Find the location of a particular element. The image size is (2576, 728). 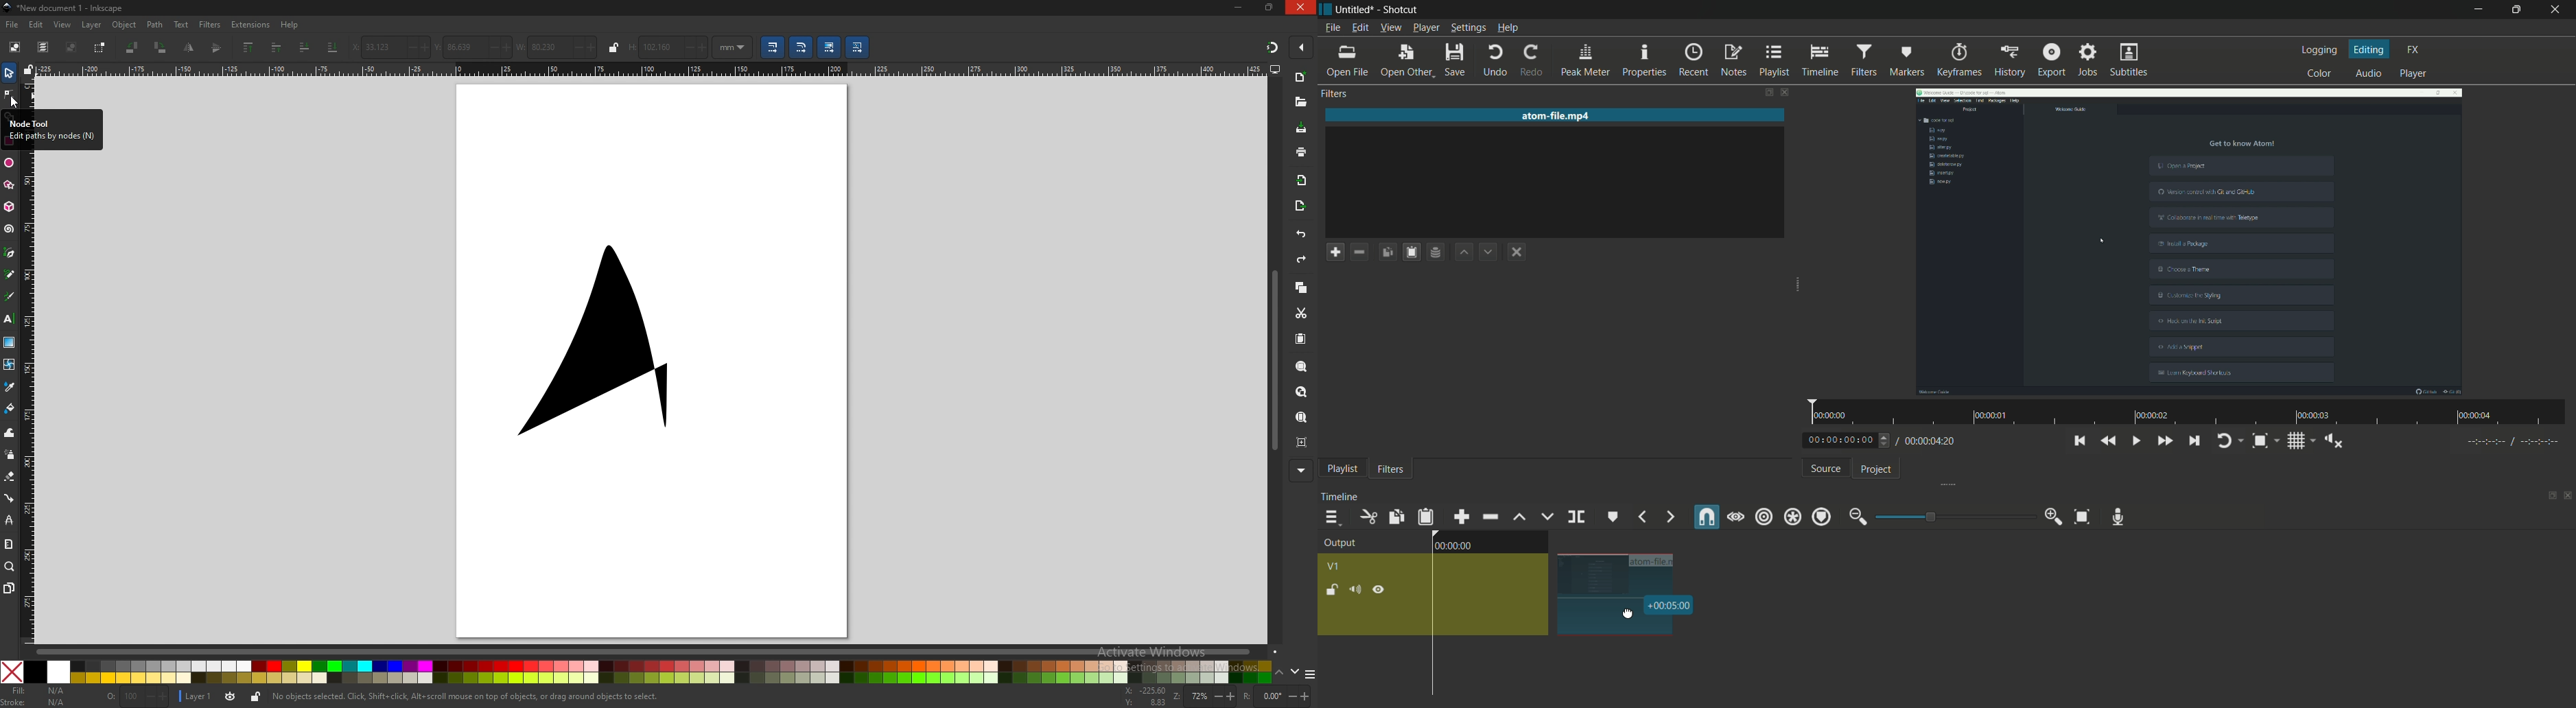

toggle selection box is located at coordinates (101, 49).